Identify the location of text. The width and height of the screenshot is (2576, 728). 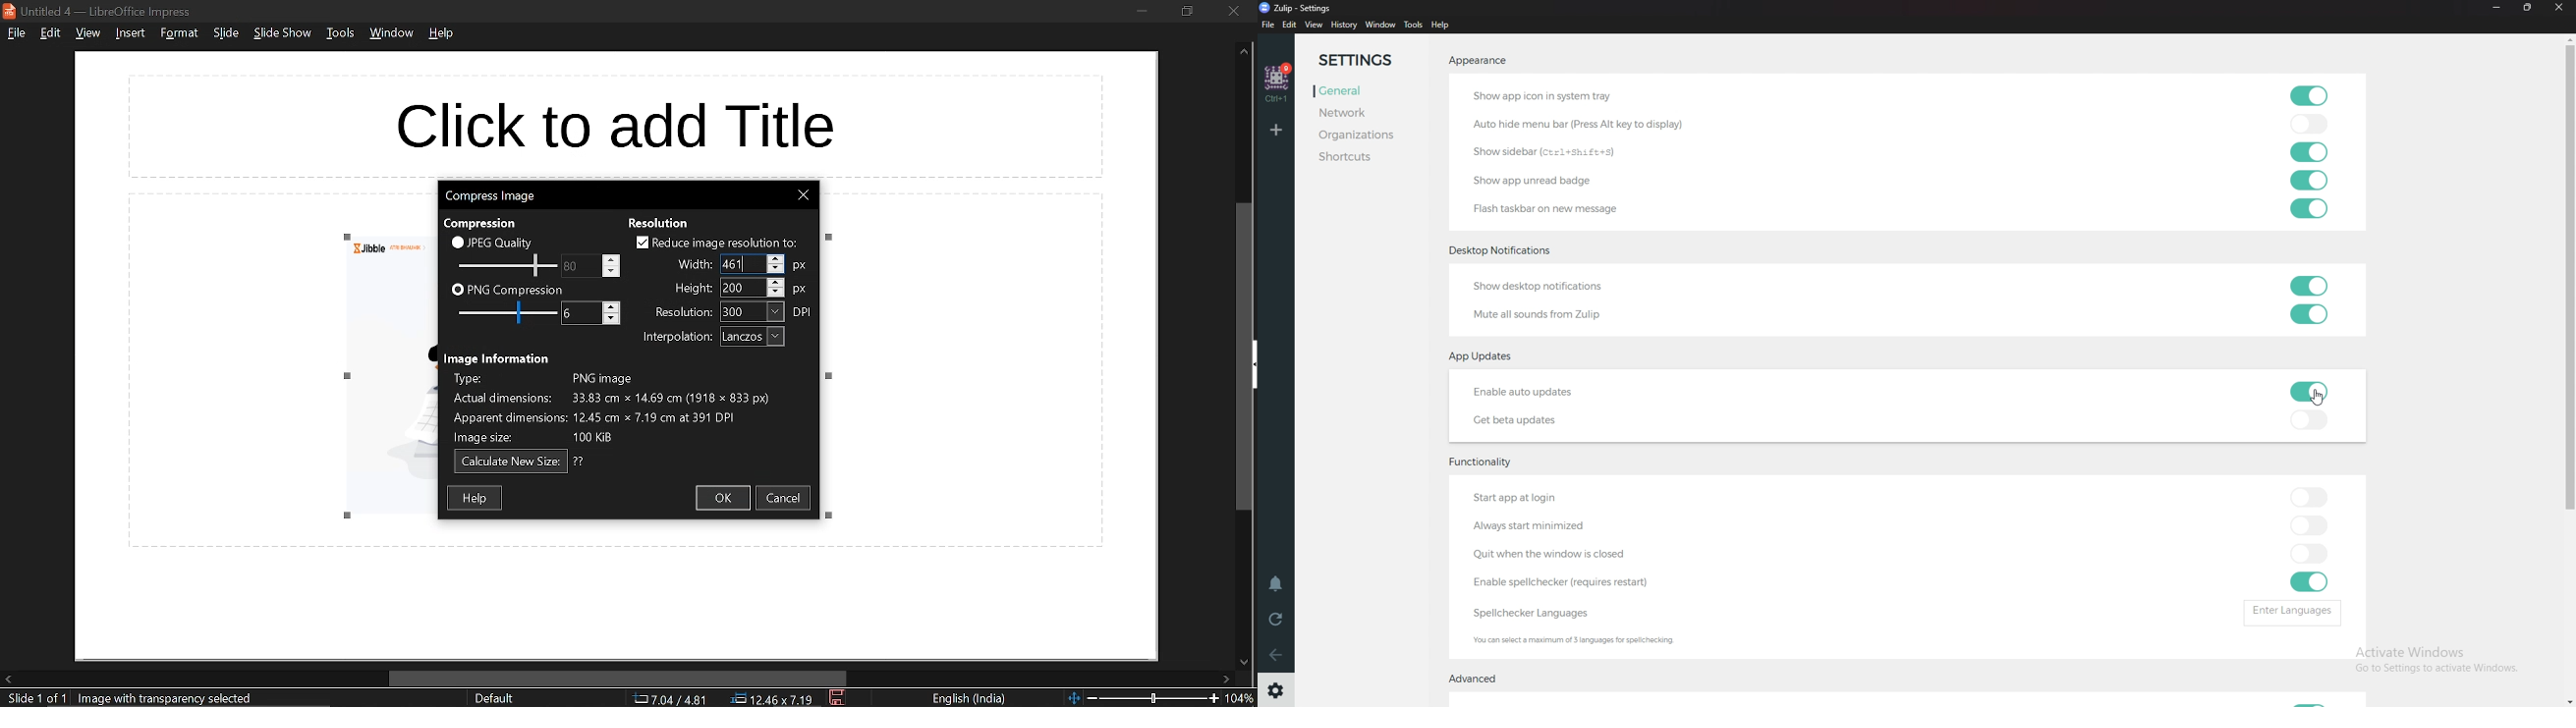
(485, 222).